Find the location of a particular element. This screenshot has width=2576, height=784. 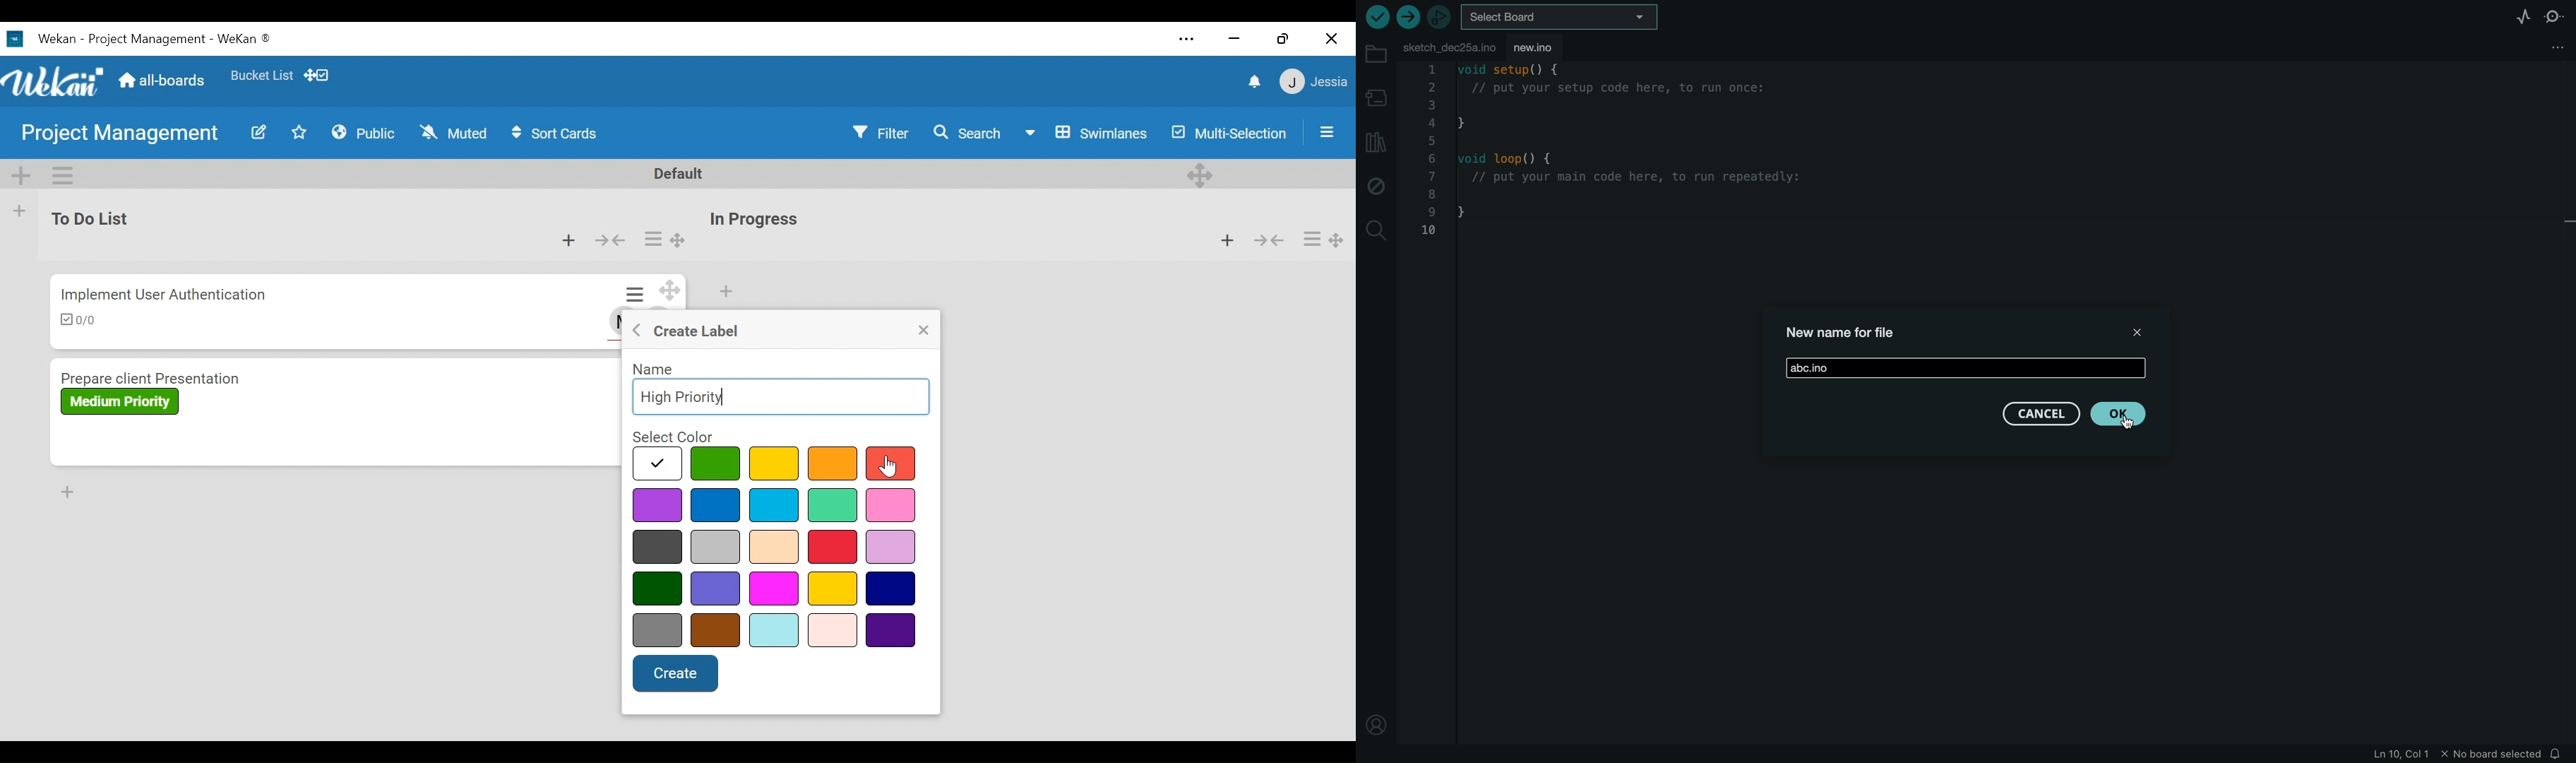

Member Settings is located at coordinates (1314, 81).